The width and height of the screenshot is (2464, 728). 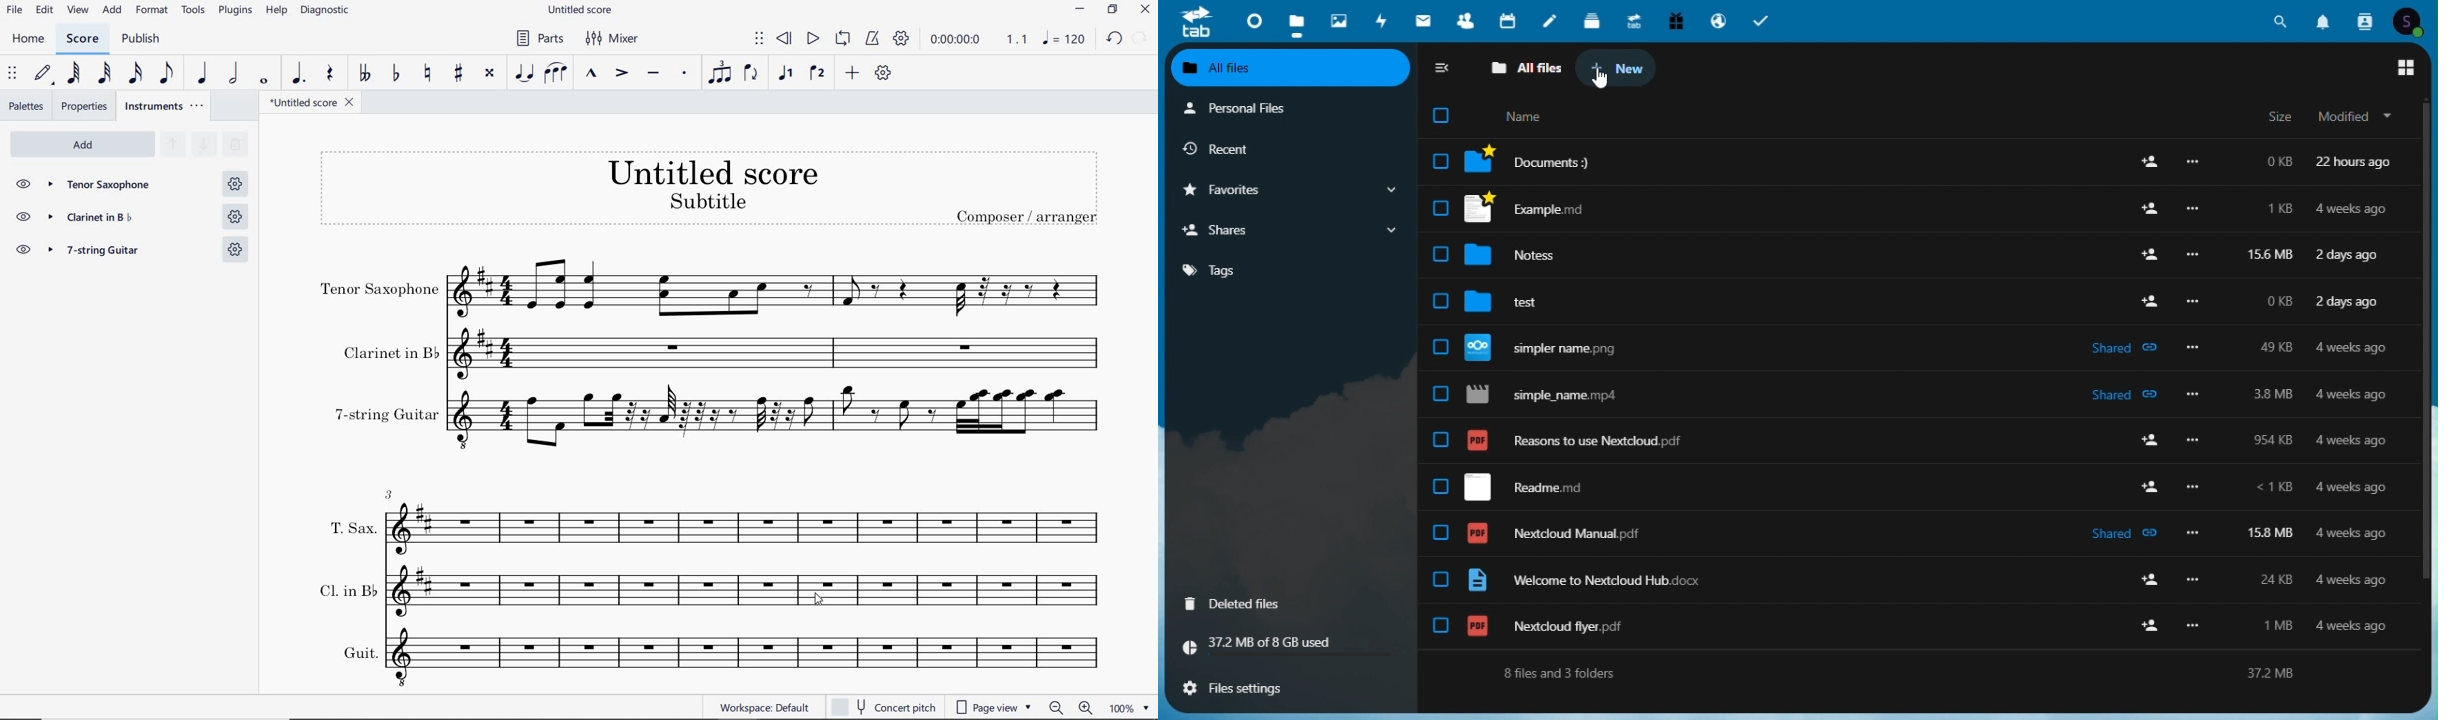 I want to click on 64TH NOTE, so click(x=72, y=72).